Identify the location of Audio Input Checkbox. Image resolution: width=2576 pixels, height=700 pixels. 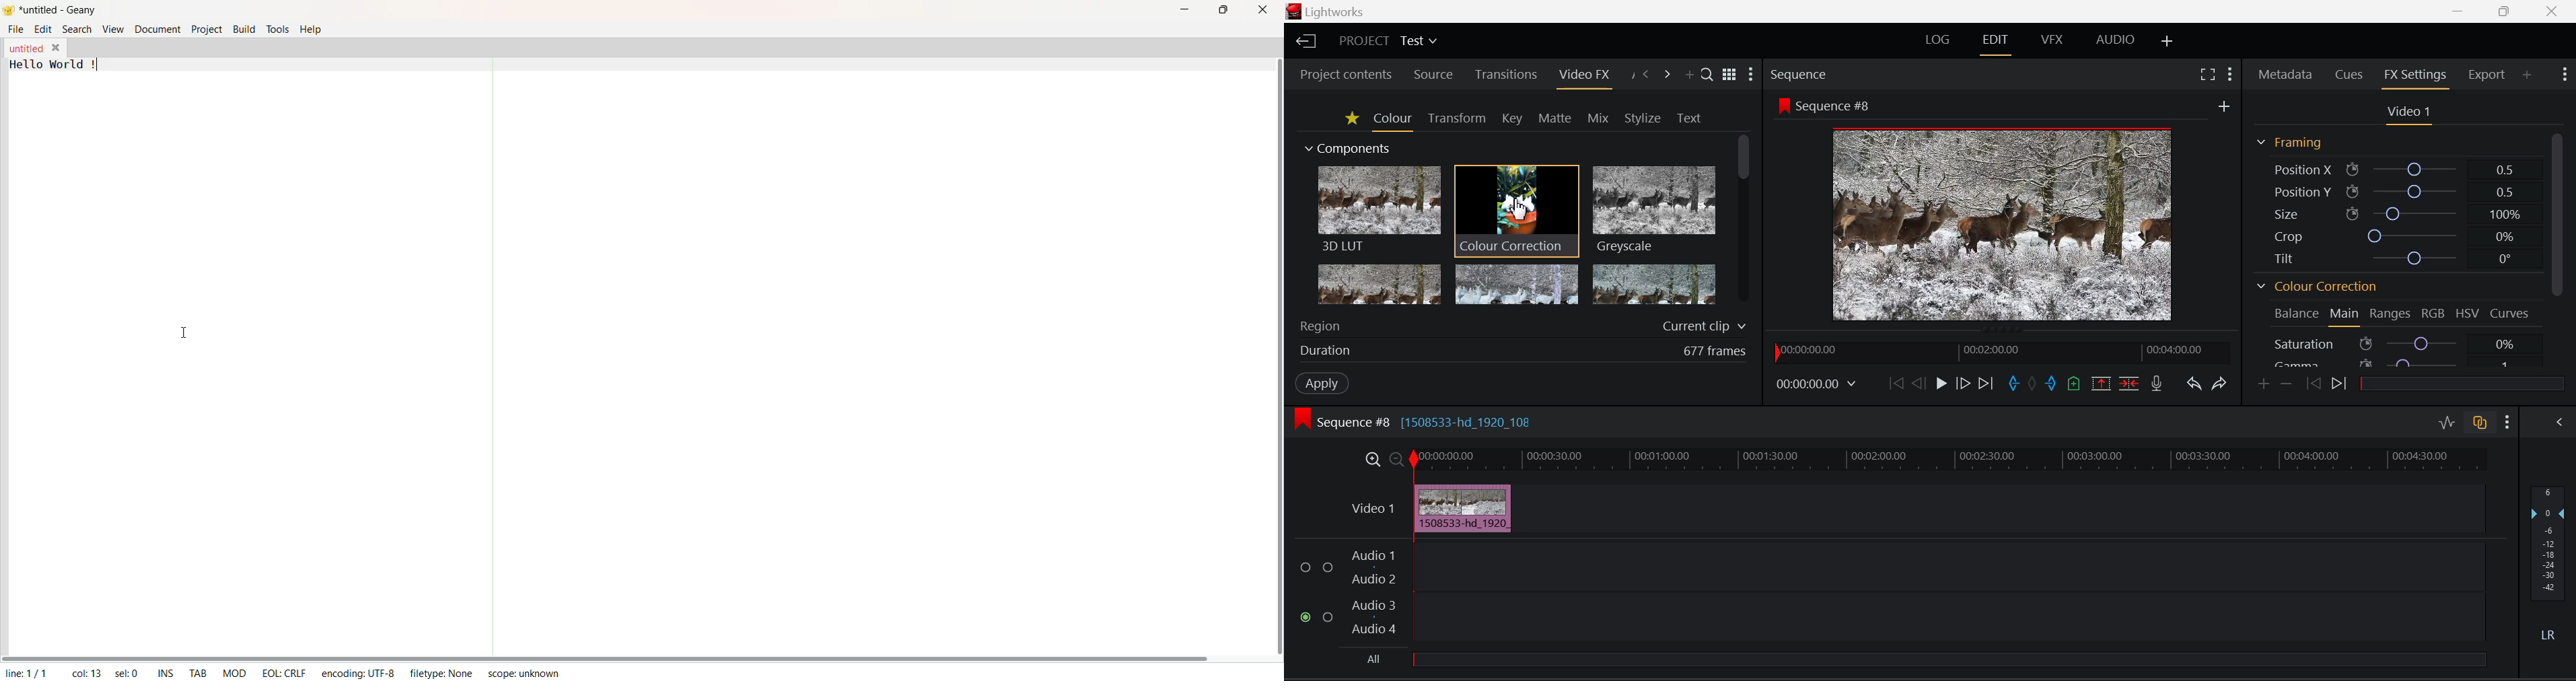
(1328, 616).